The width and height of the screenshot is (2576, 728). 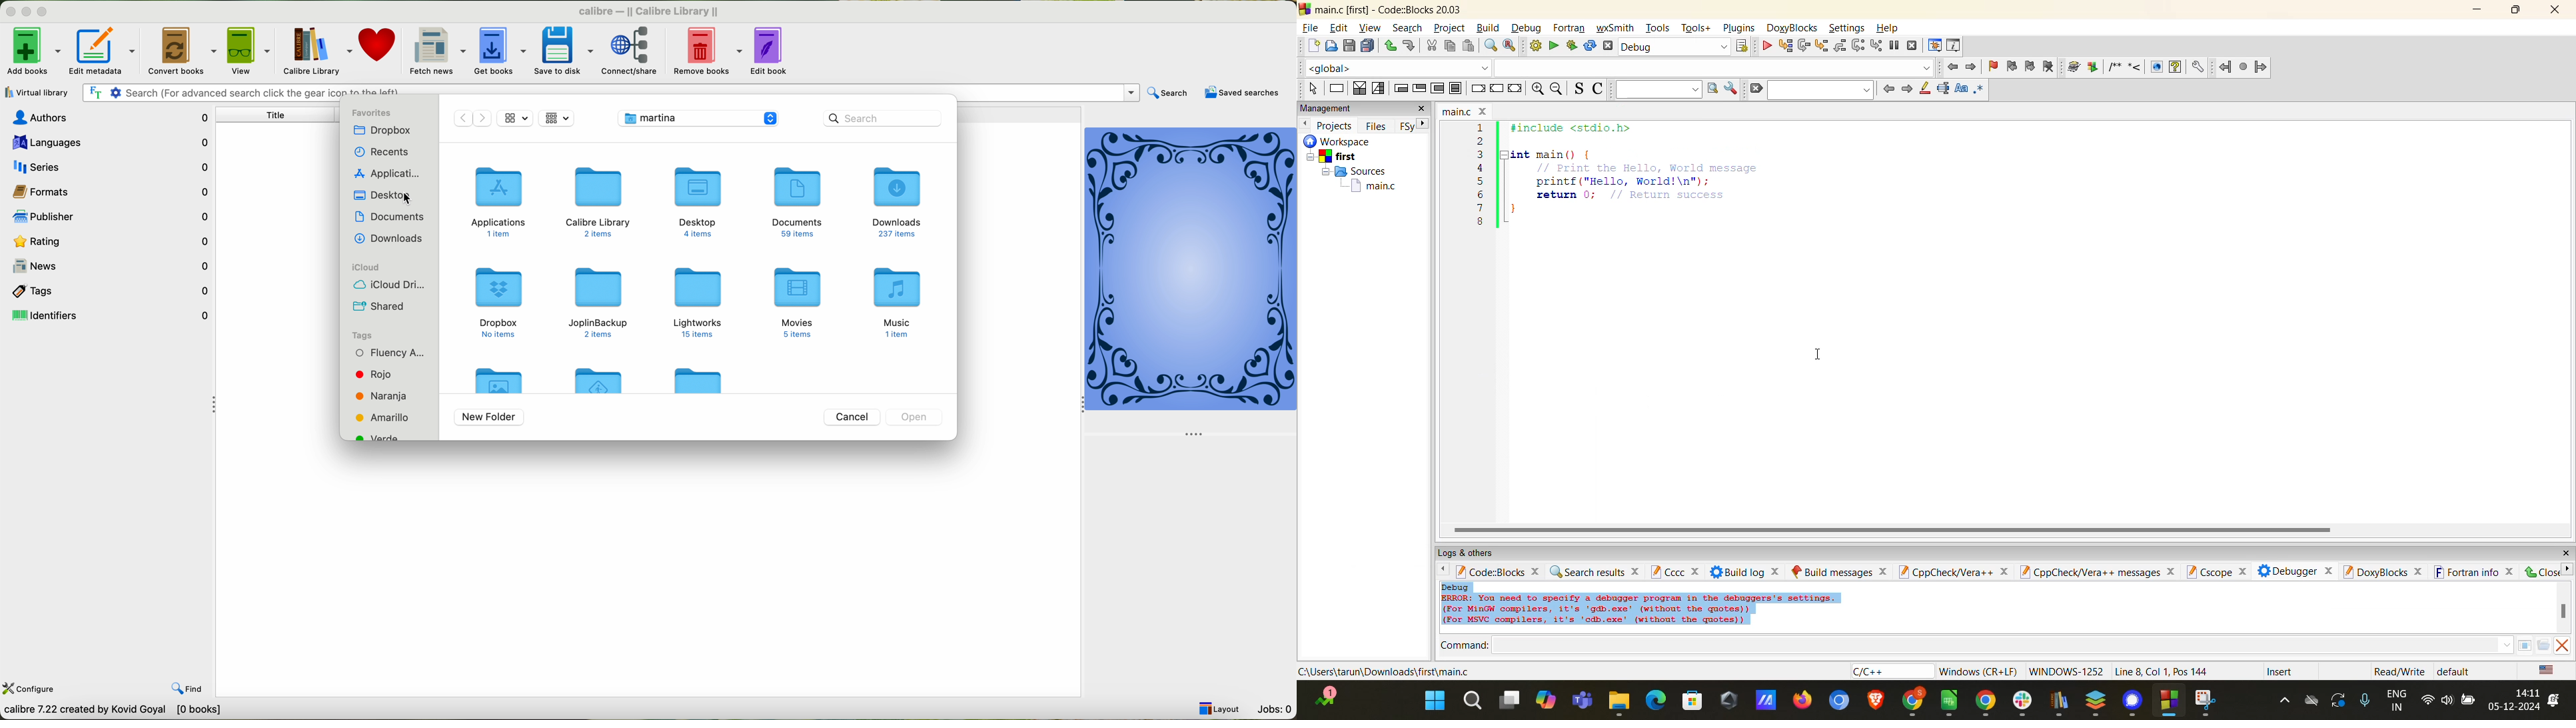 What do you see at coordinates (191, 689) in the screenshot?
I see `find` at bounding box center [191, 689].